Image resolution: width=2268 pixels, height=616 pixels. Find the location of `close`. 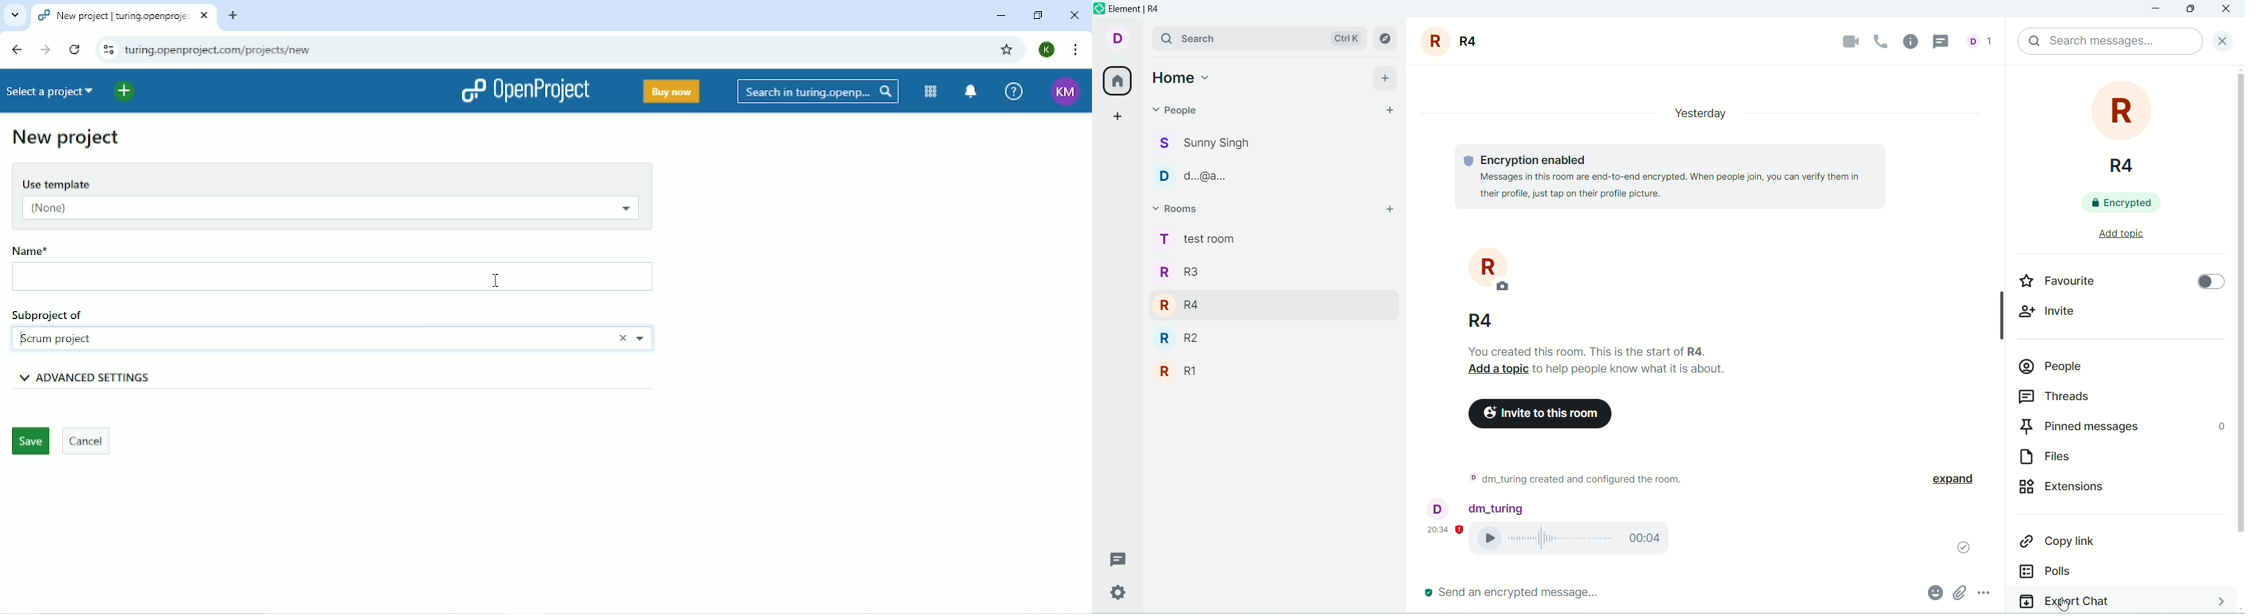

close is located at coordinates (2228, 10).